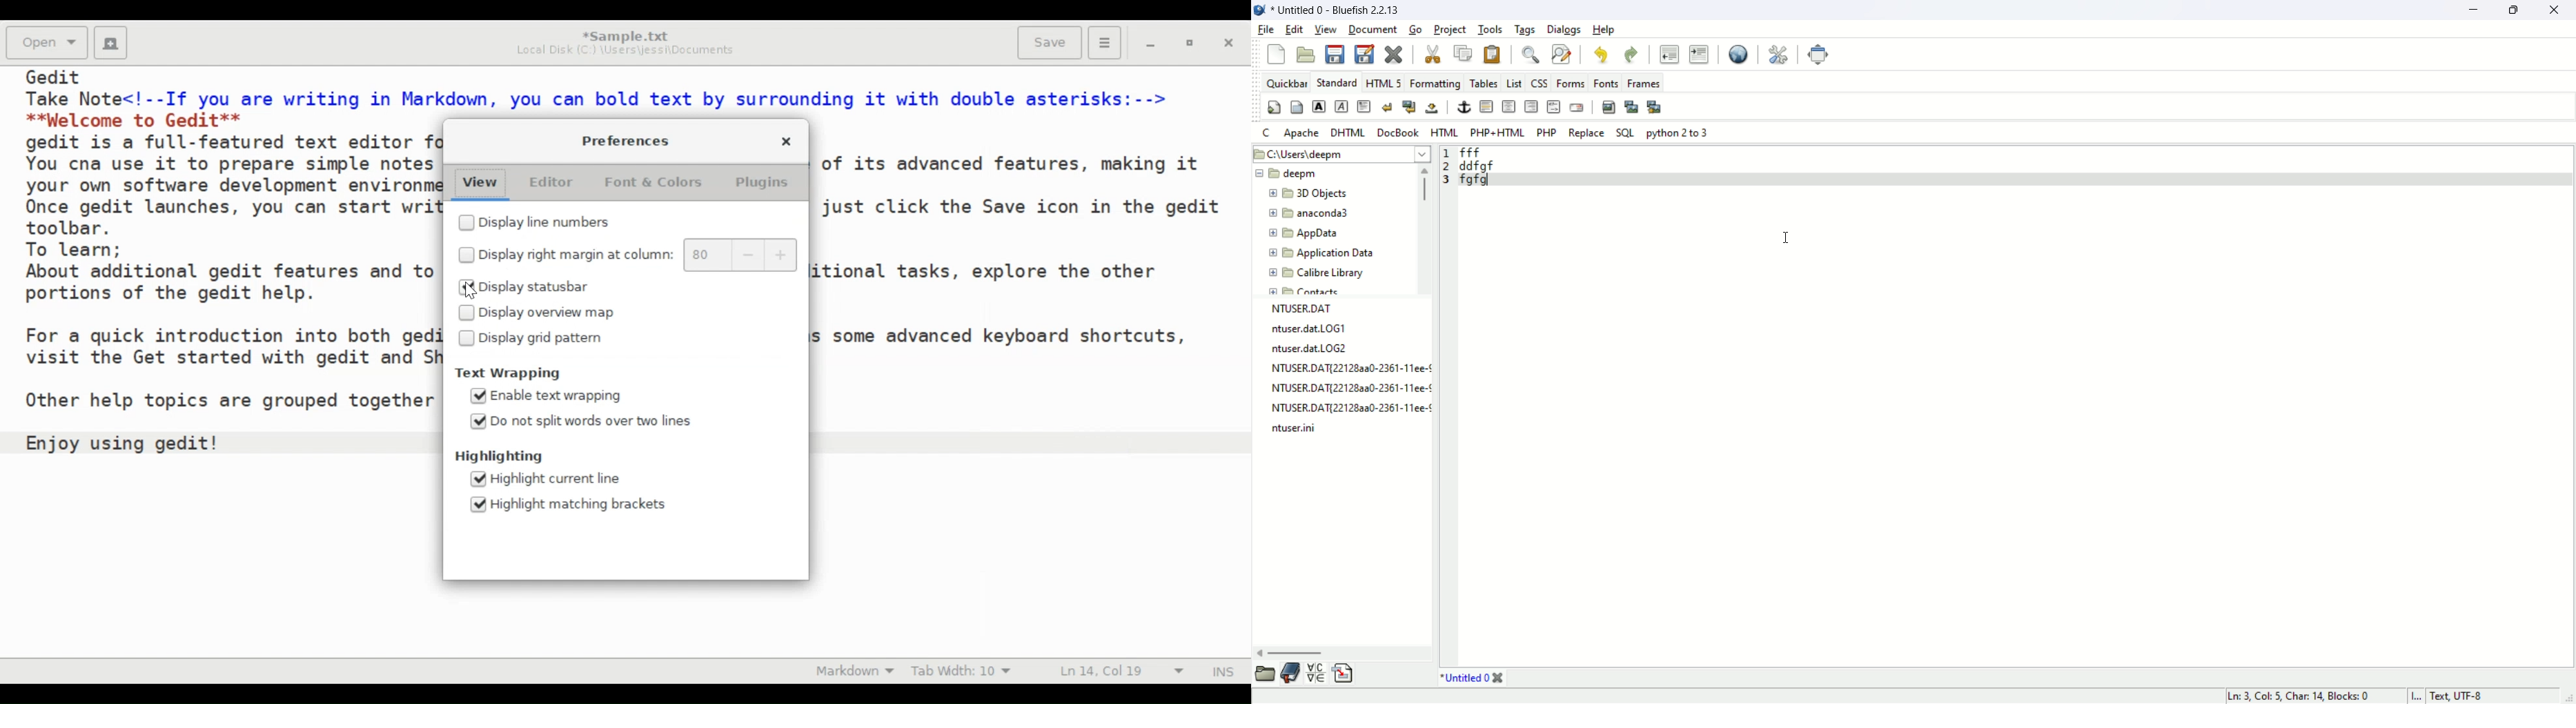  Describe the element at coordinates (1373, 30) in the screenshot. I see `document` at that location.